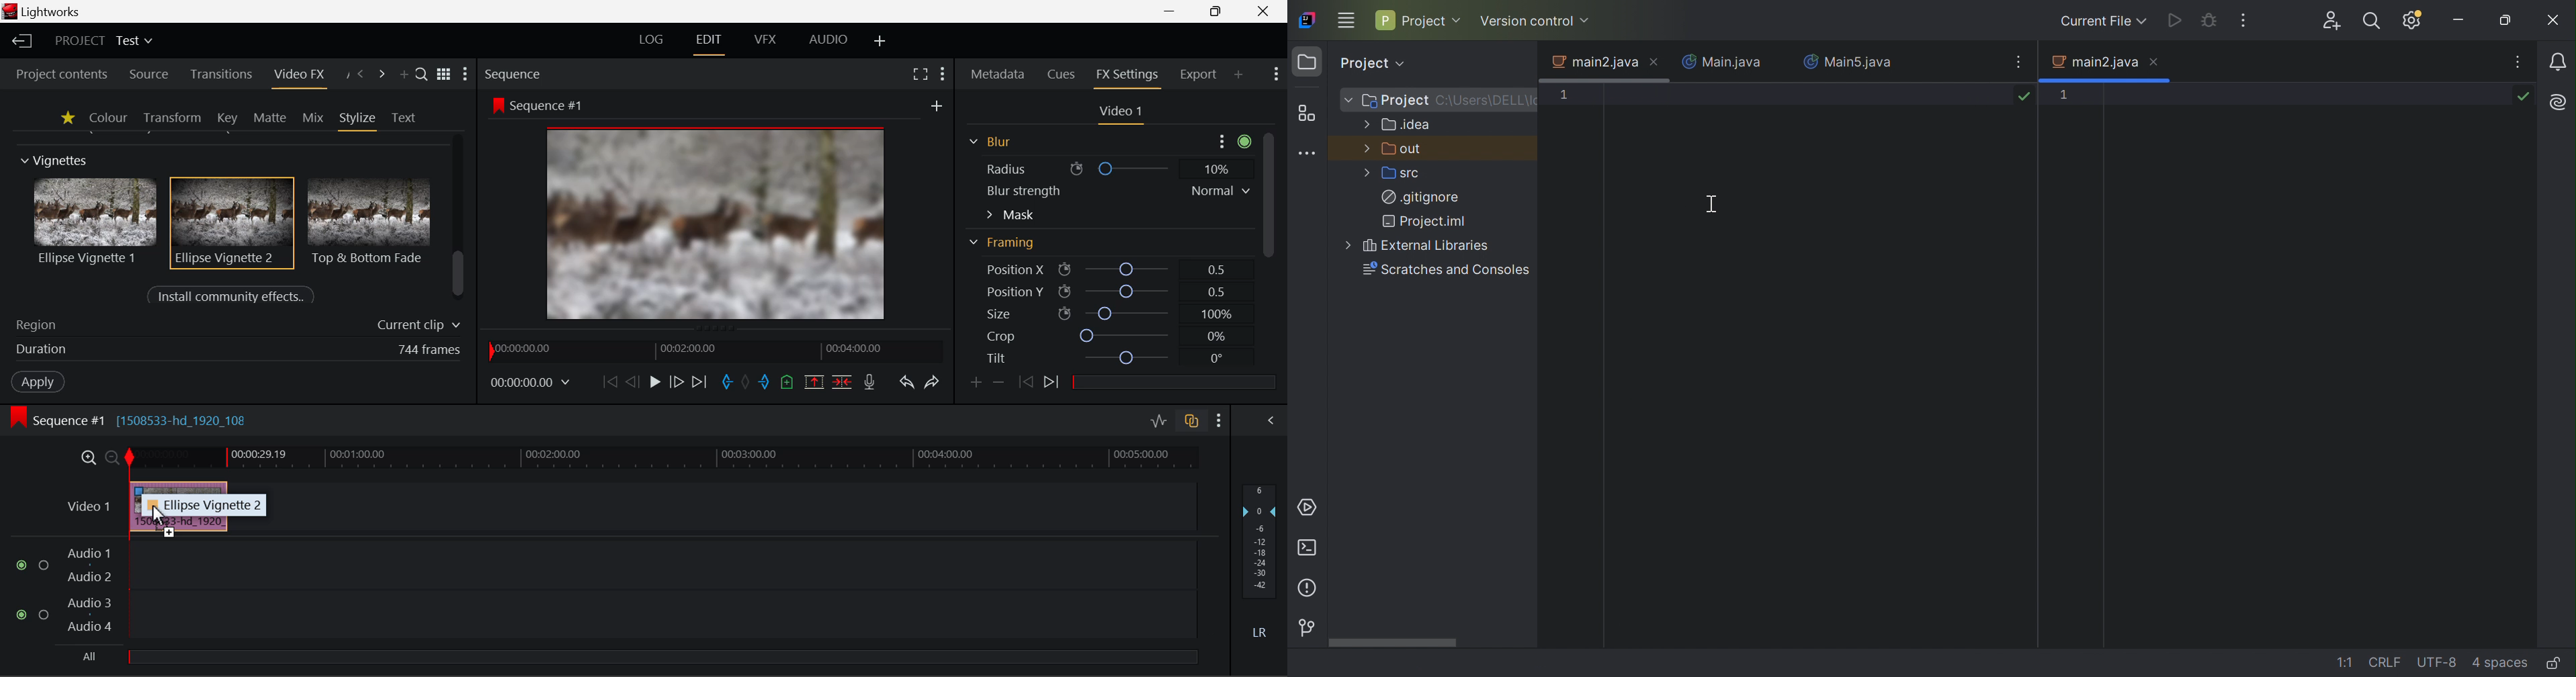 The height and width of the screenshot is (700, 2576). What do you see at coordinates (133, 419) in the screenshot?
I see `Sequence #1 Edit Timeline` at bounding box center [133, 419].